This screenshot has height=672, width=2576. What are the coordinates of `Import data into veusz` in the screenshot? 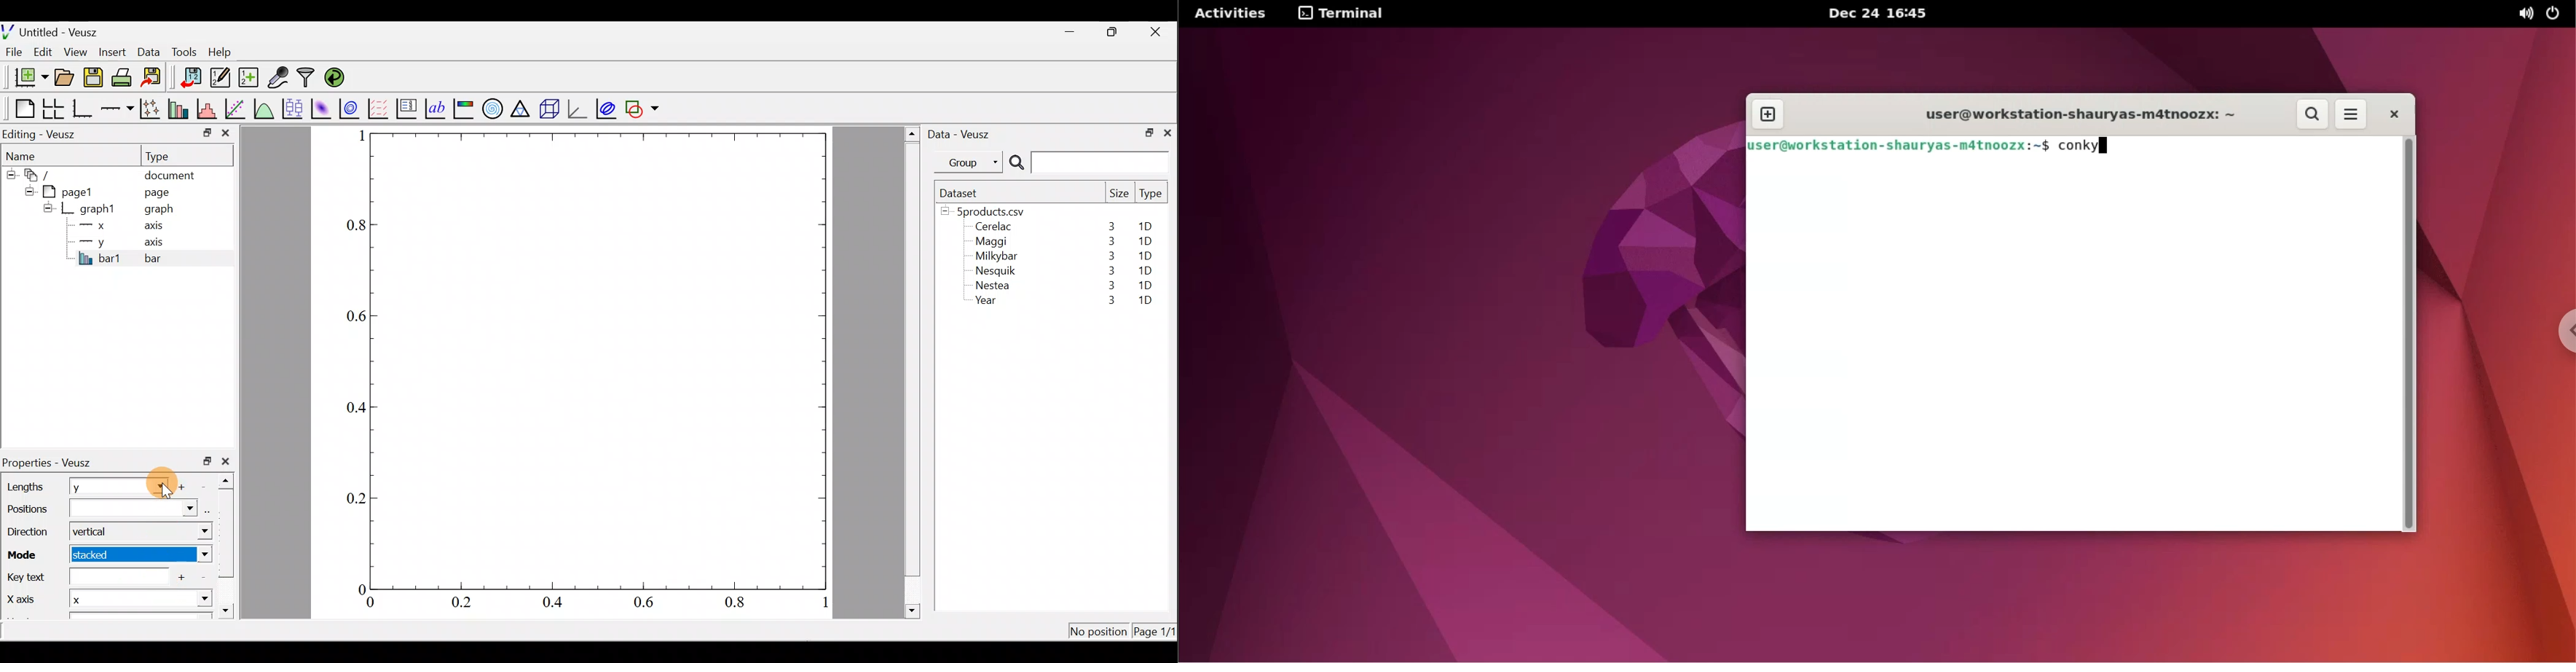 It's located at (191, 78).